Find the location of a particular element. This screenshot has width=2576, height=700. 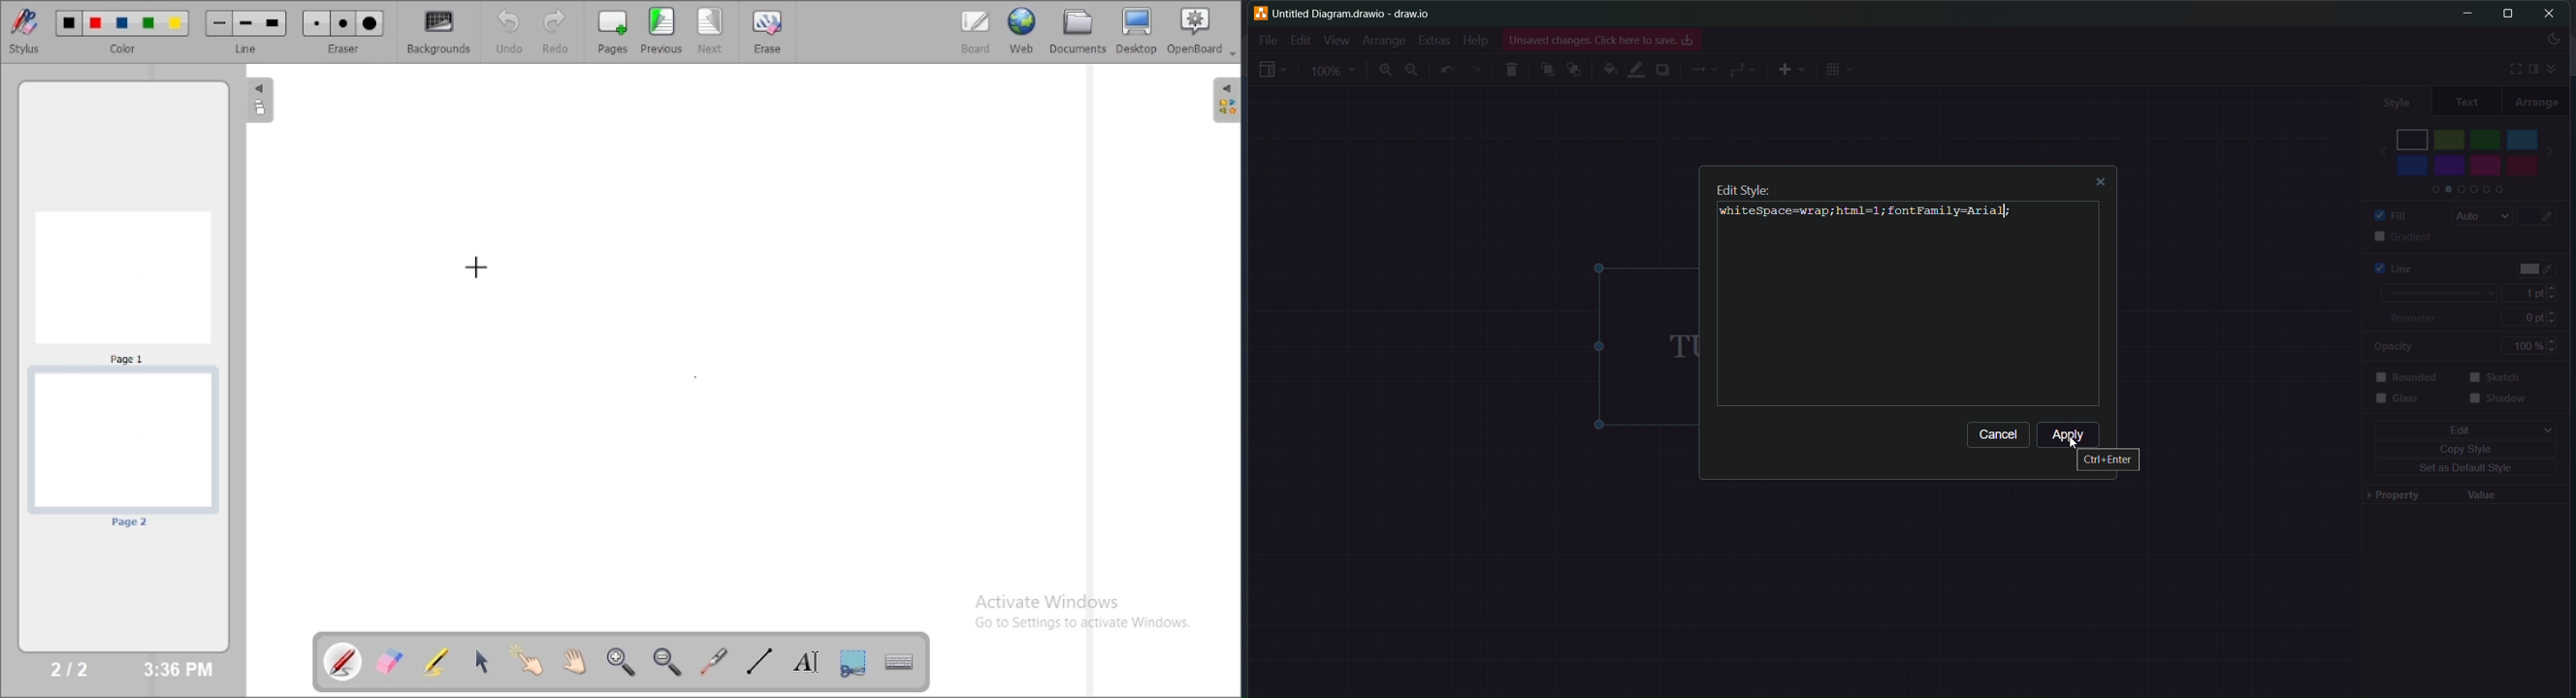

auto is located at coordinates (2479, 216).